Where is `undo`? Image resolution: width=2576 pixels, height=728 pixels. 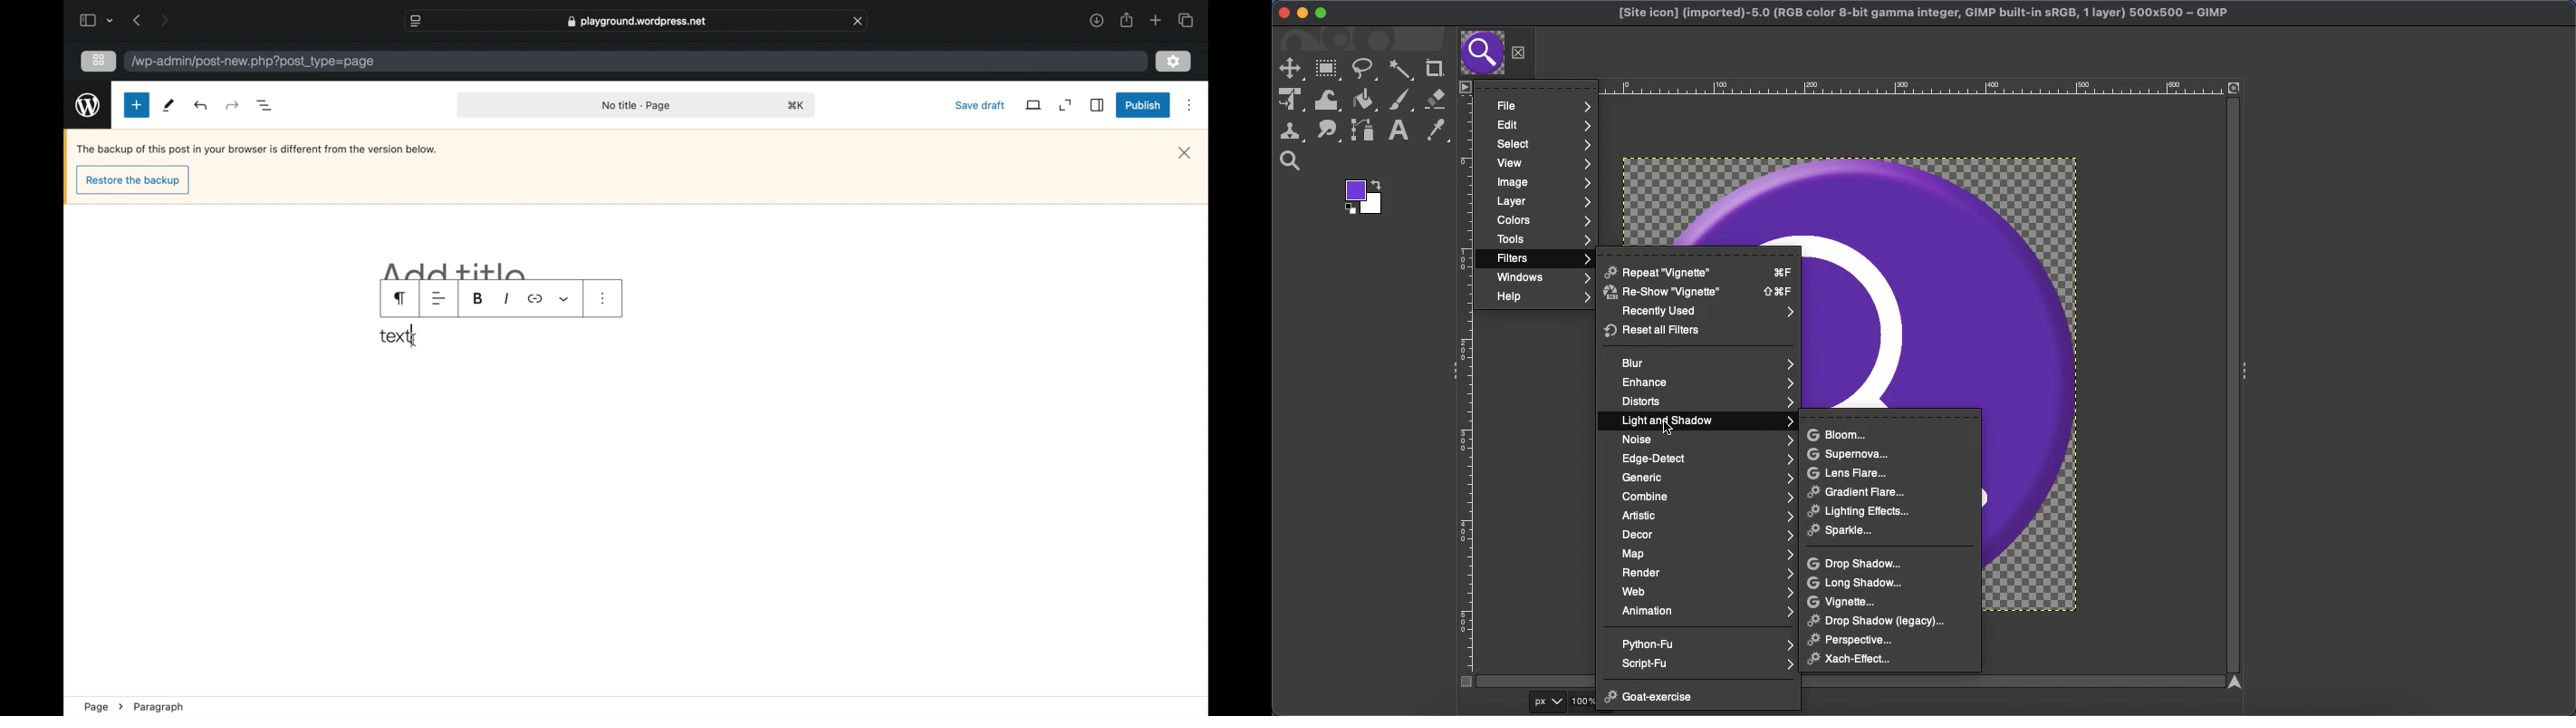
undo is located at coordinates (233, 105).